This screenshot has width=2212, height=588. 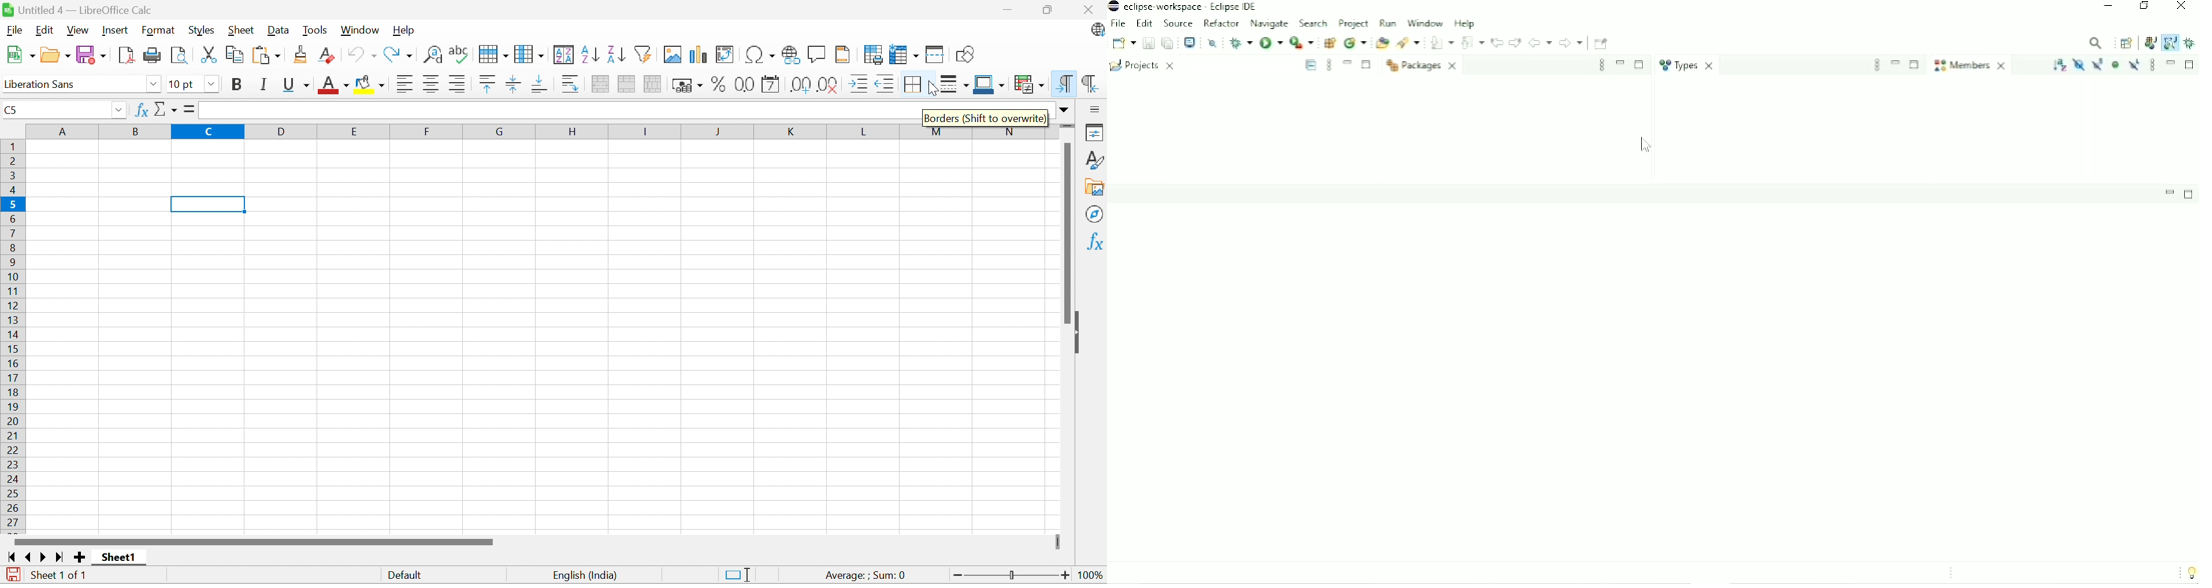 I want to click on Edit, so click(x=43, y=30).